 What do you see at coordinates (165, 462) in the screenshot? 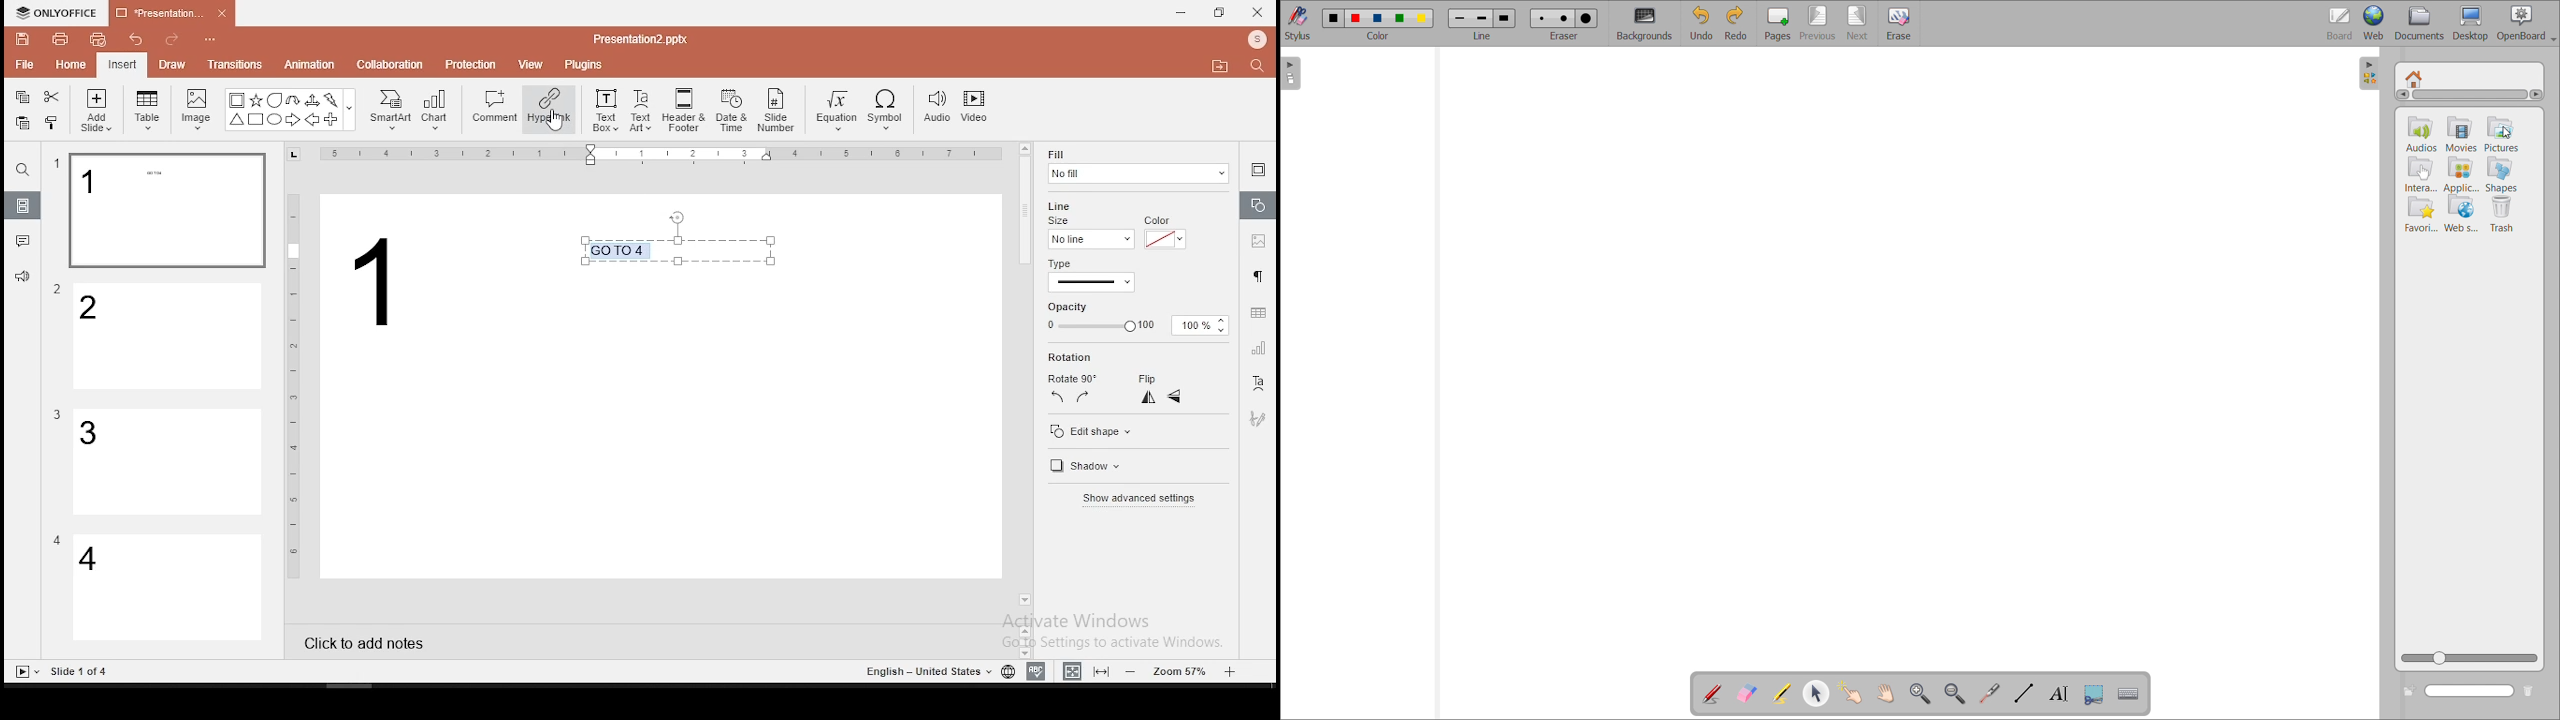
I see `slide 3` at bounding box center [165, 462].